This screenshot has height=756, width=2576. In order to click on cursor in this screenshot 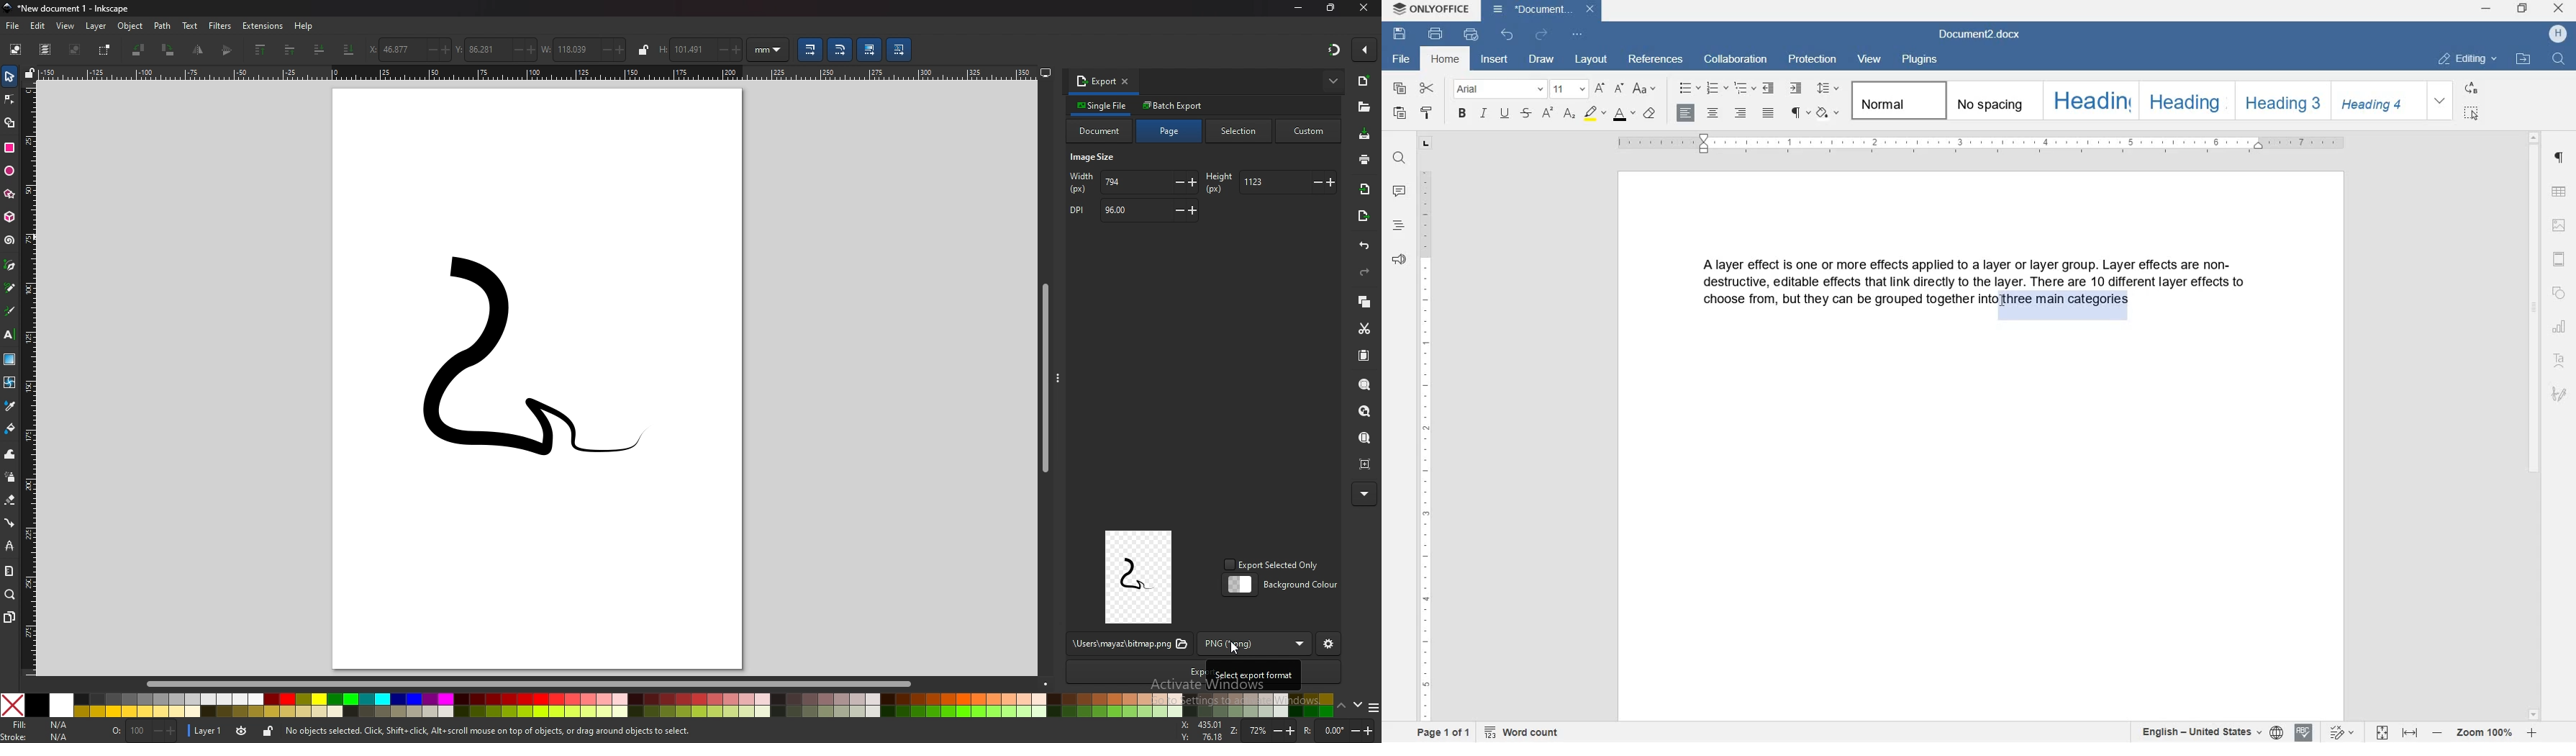, I will do `click(1236, 647)`.